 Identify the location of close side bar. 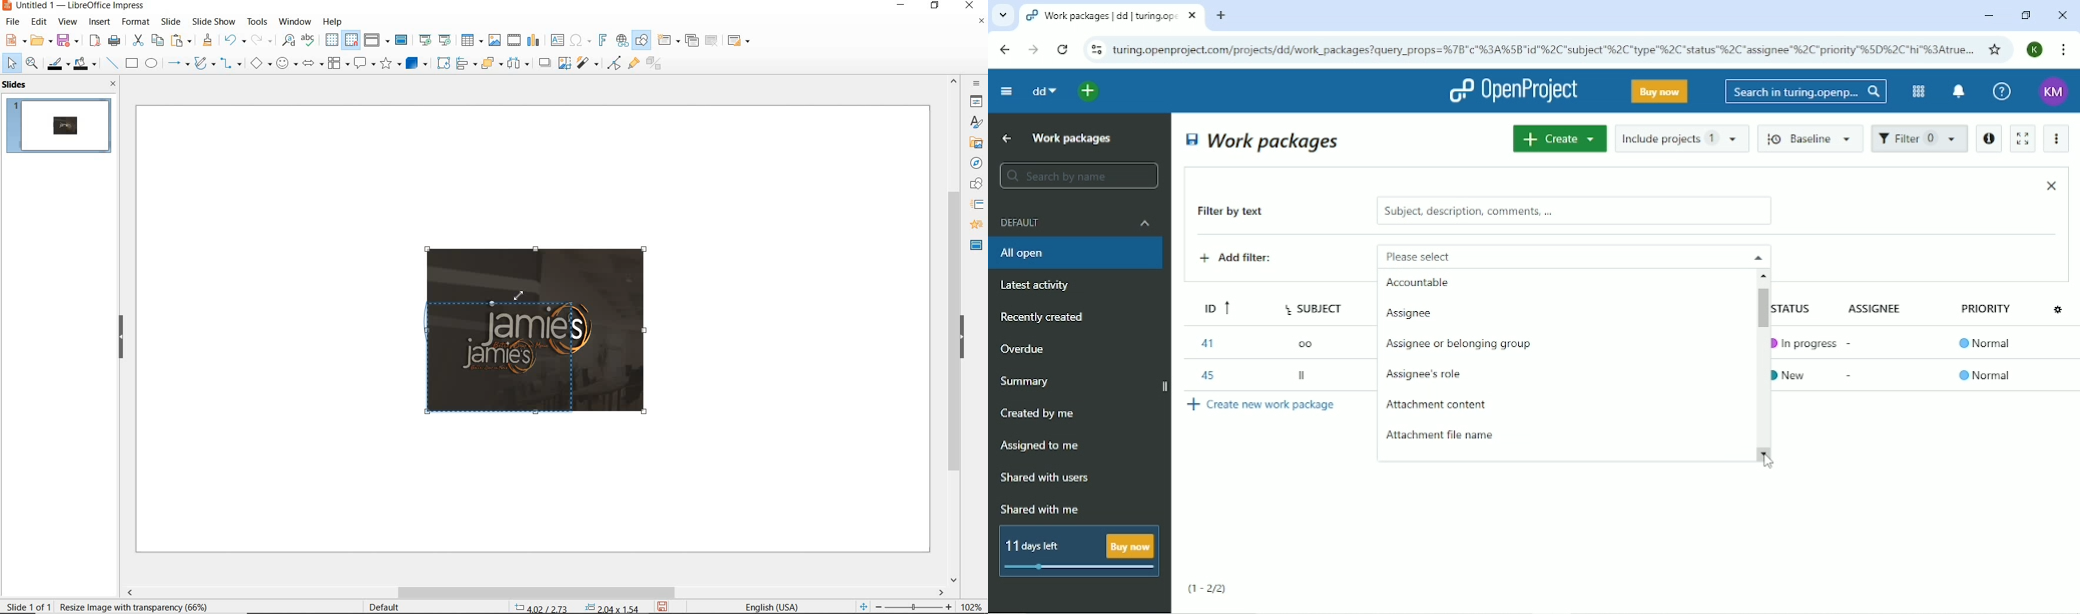
(1163, 388).